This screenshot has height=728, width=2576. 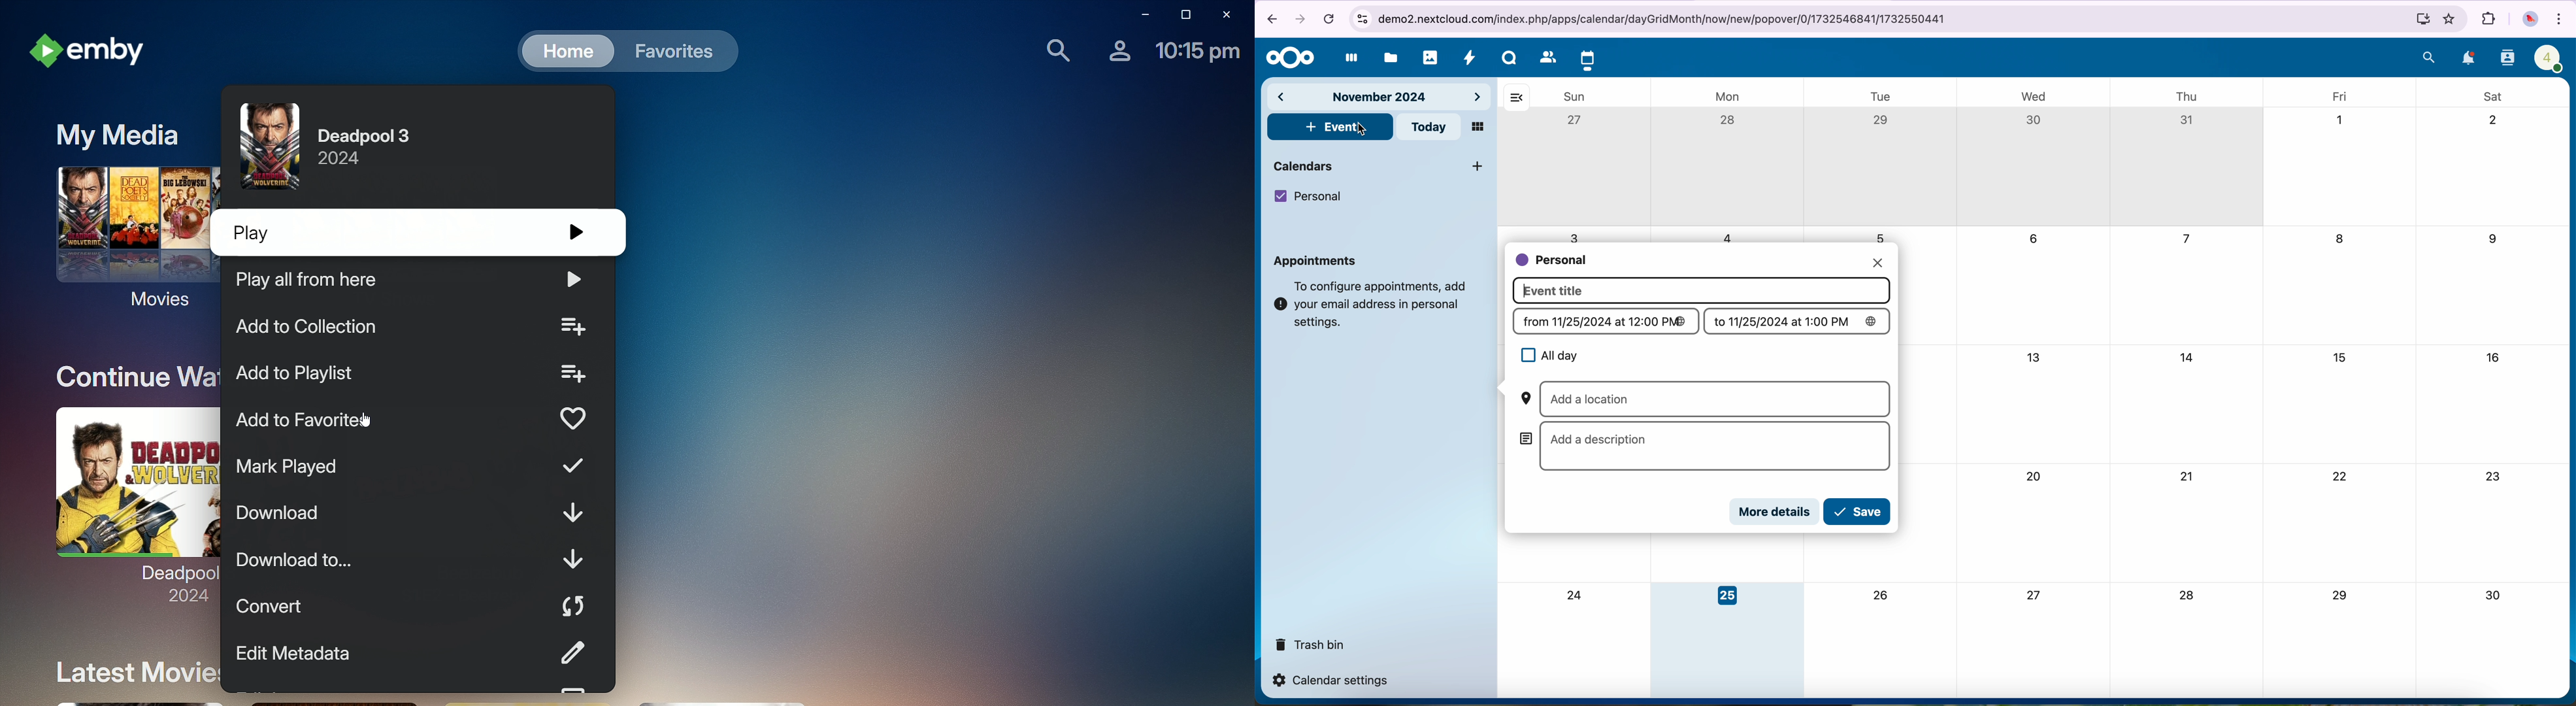 What do you see at coordinates (139, 675) in the screenshot?
I see `Latest Movies` at bounding box center [139, 675].